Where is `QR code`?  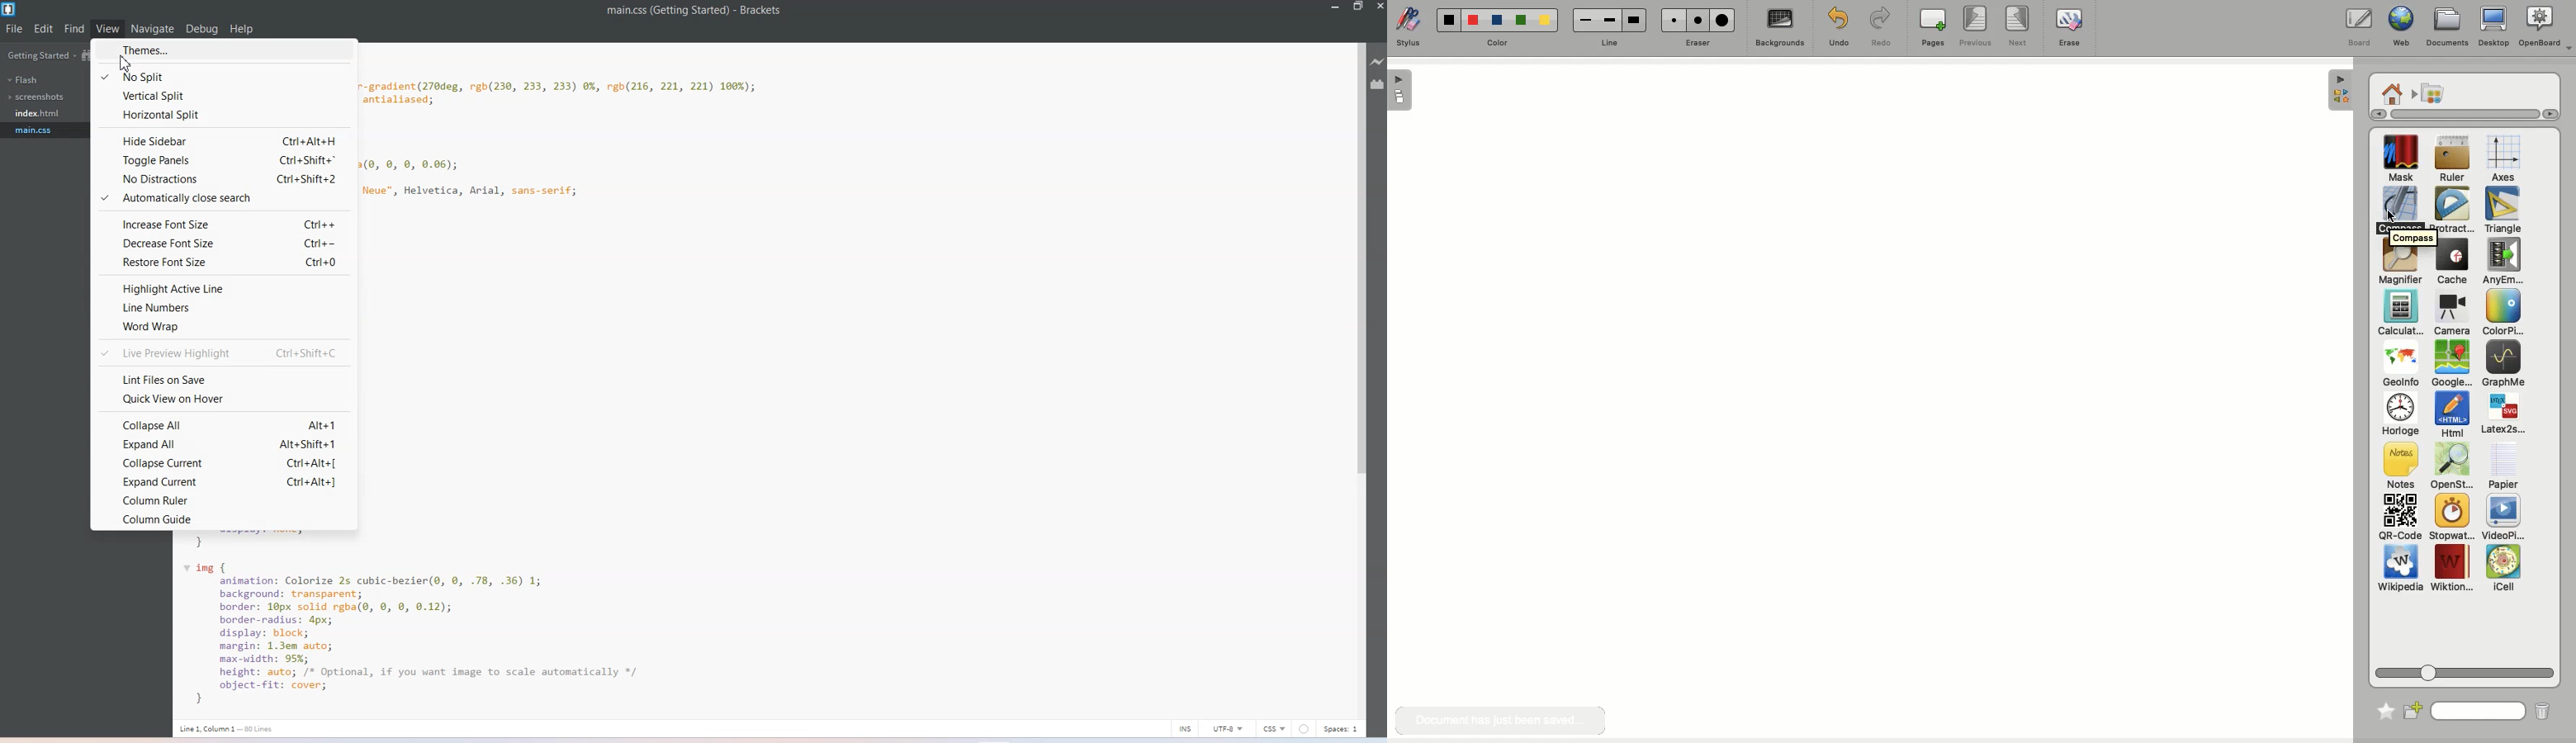
QR code is located at coordinates (2399, 519).